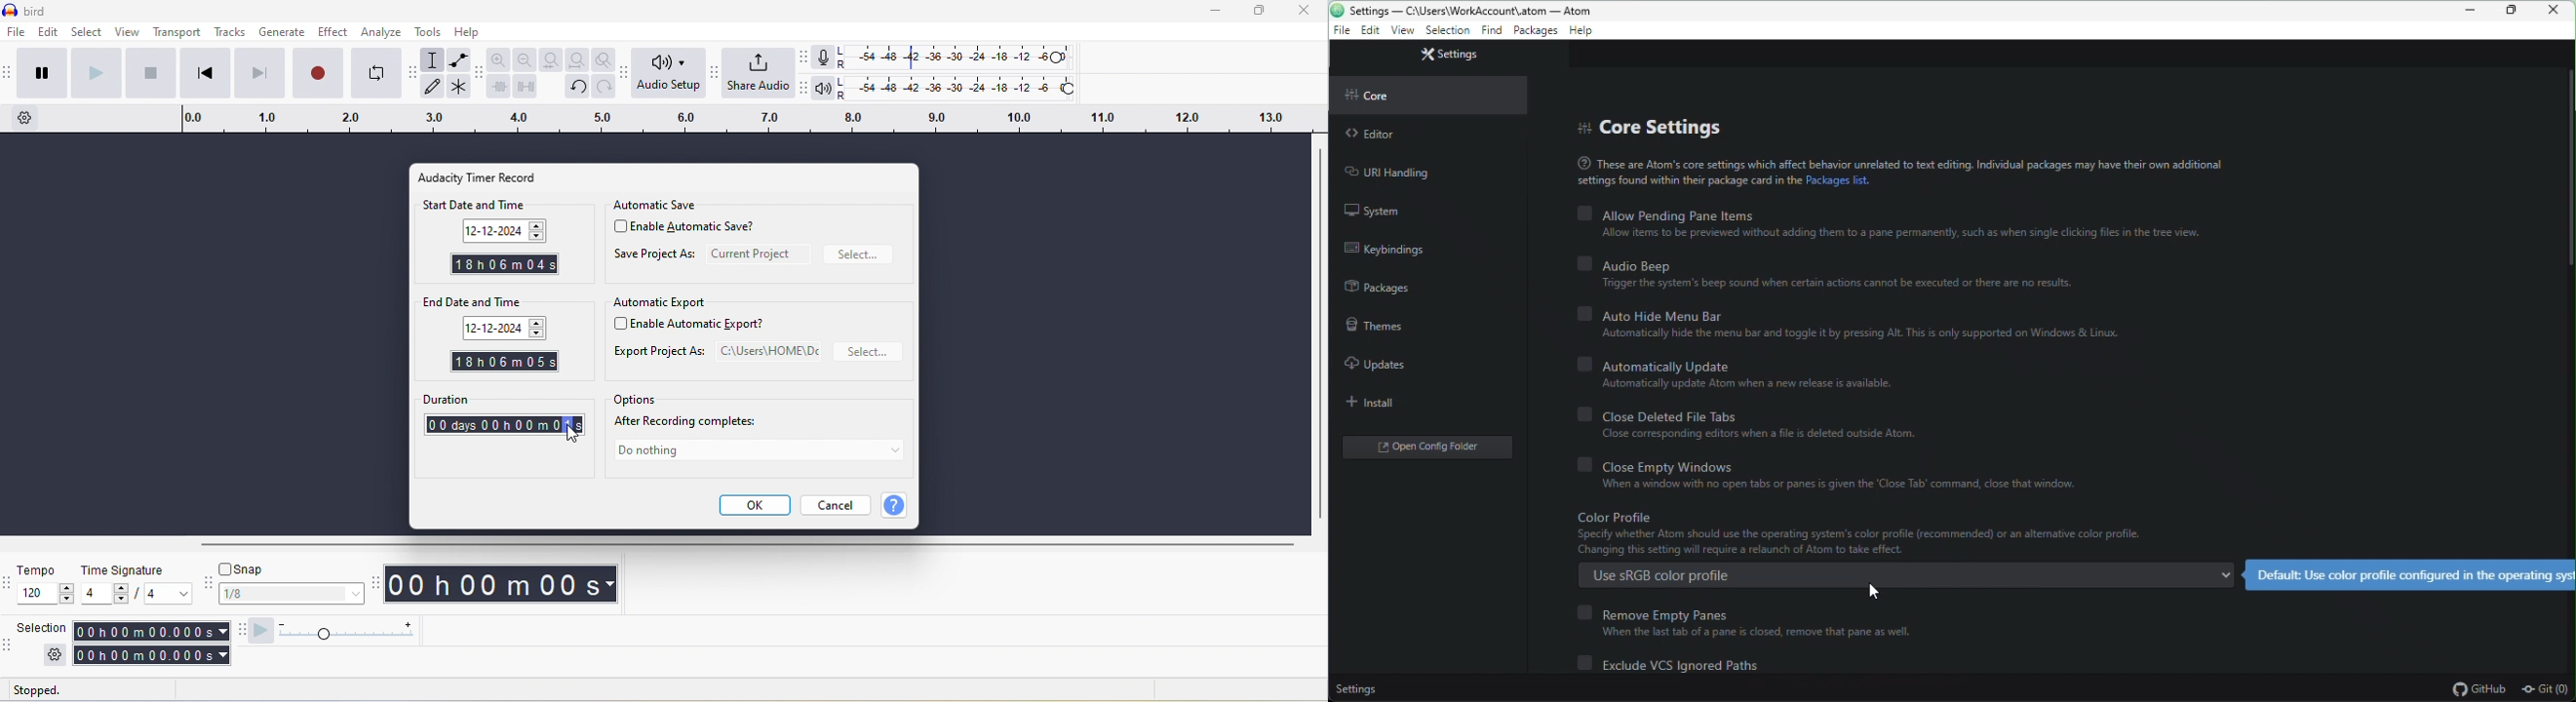 This screenshot has height=728, width=2576. What do you see at coordinates (504, 59) in the screenshot?
I see `zoom in` at bounding box center [504, 59].